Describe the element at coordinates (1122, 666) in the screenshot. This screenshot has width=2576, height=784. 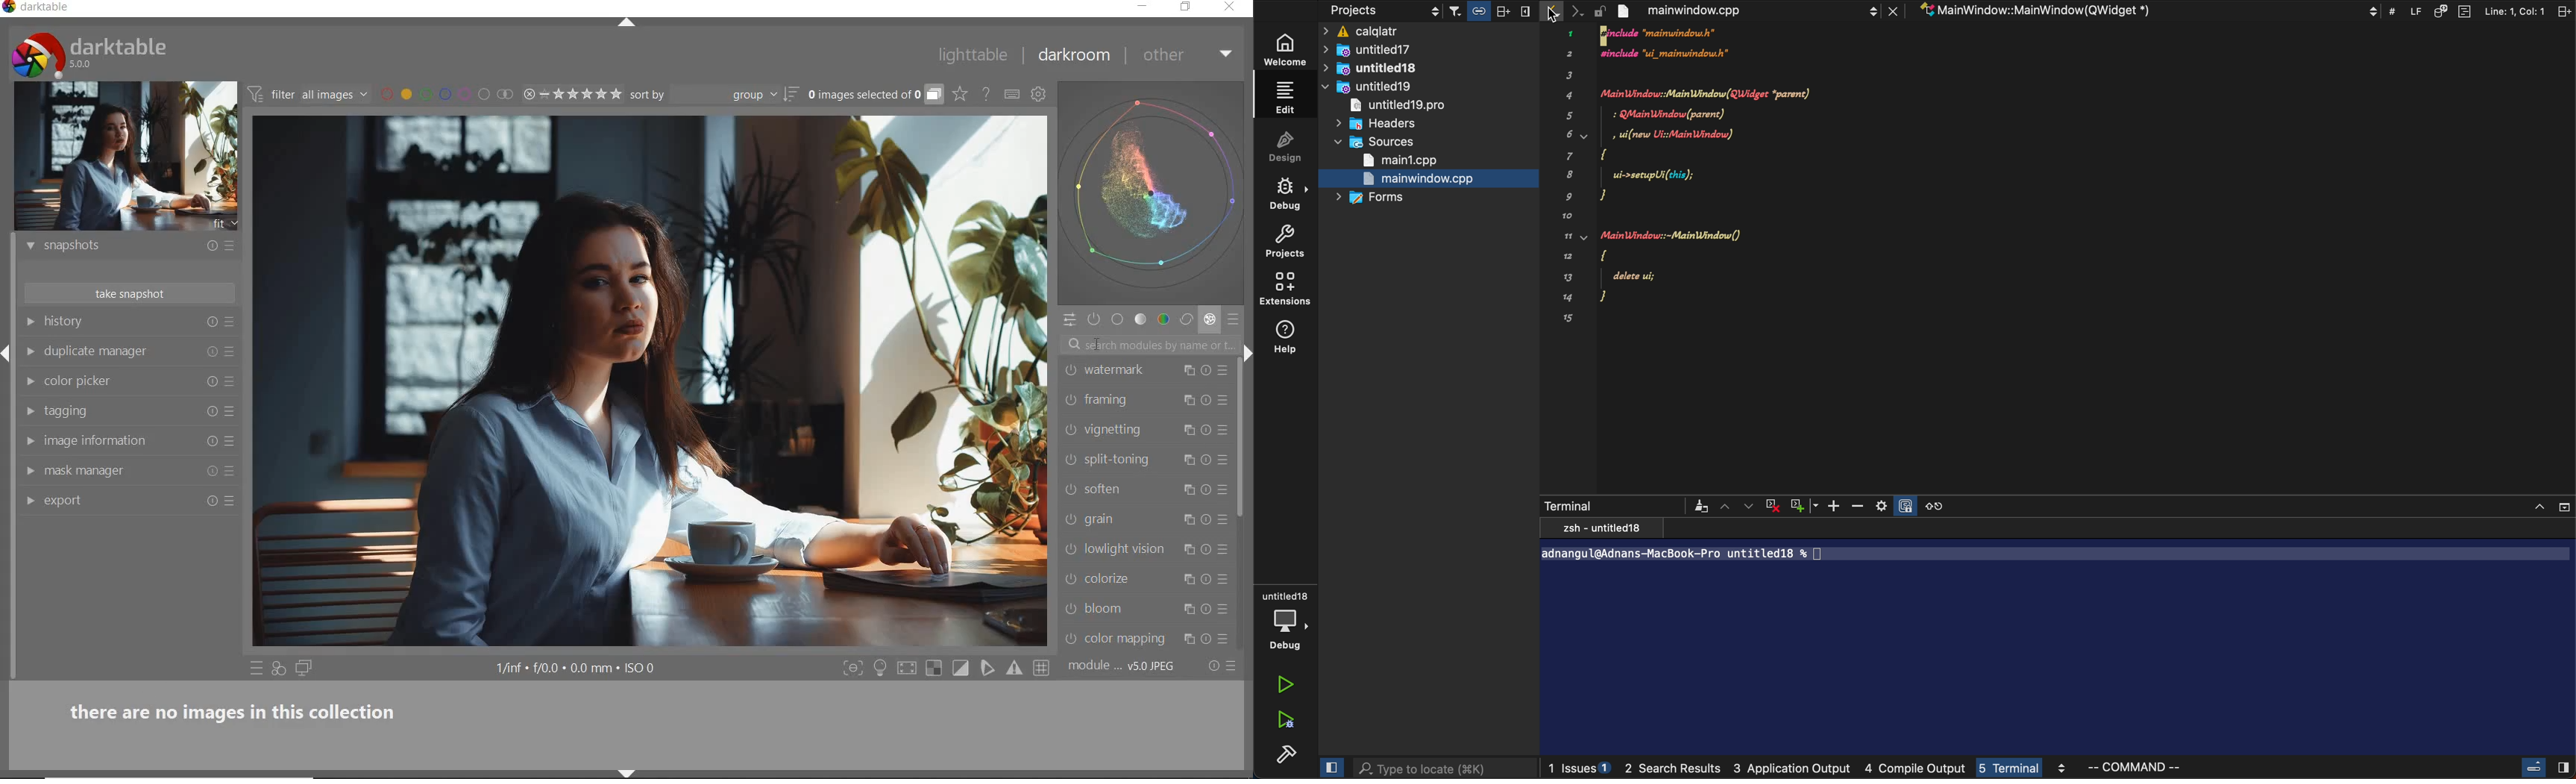
I see `module...V5.0 JPEG` at that location.